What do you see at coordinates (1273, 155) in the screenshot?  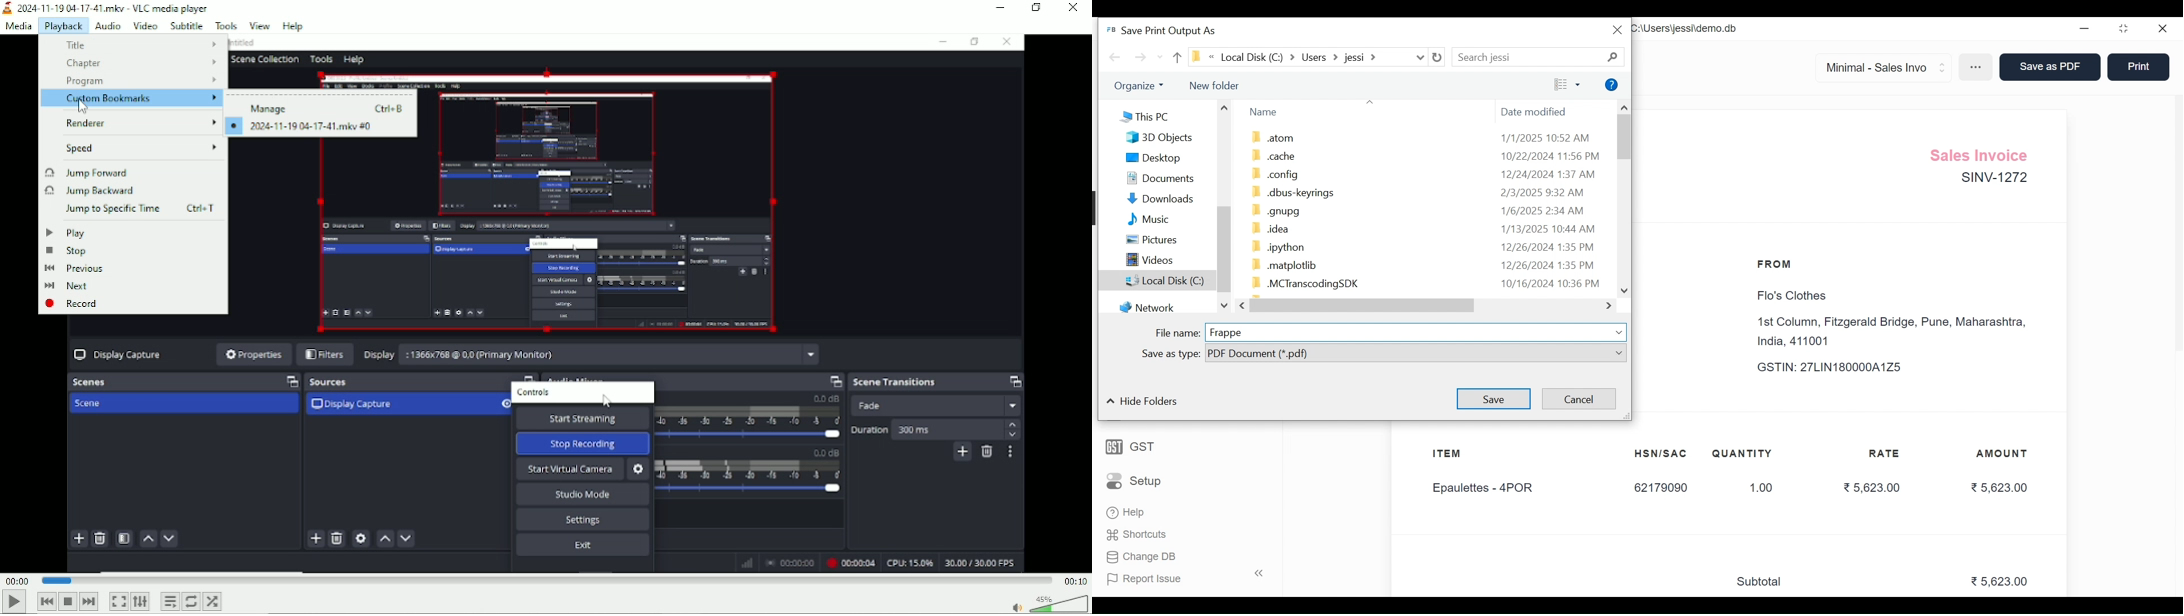 I see `cache` at bounding box center [1273, 155].